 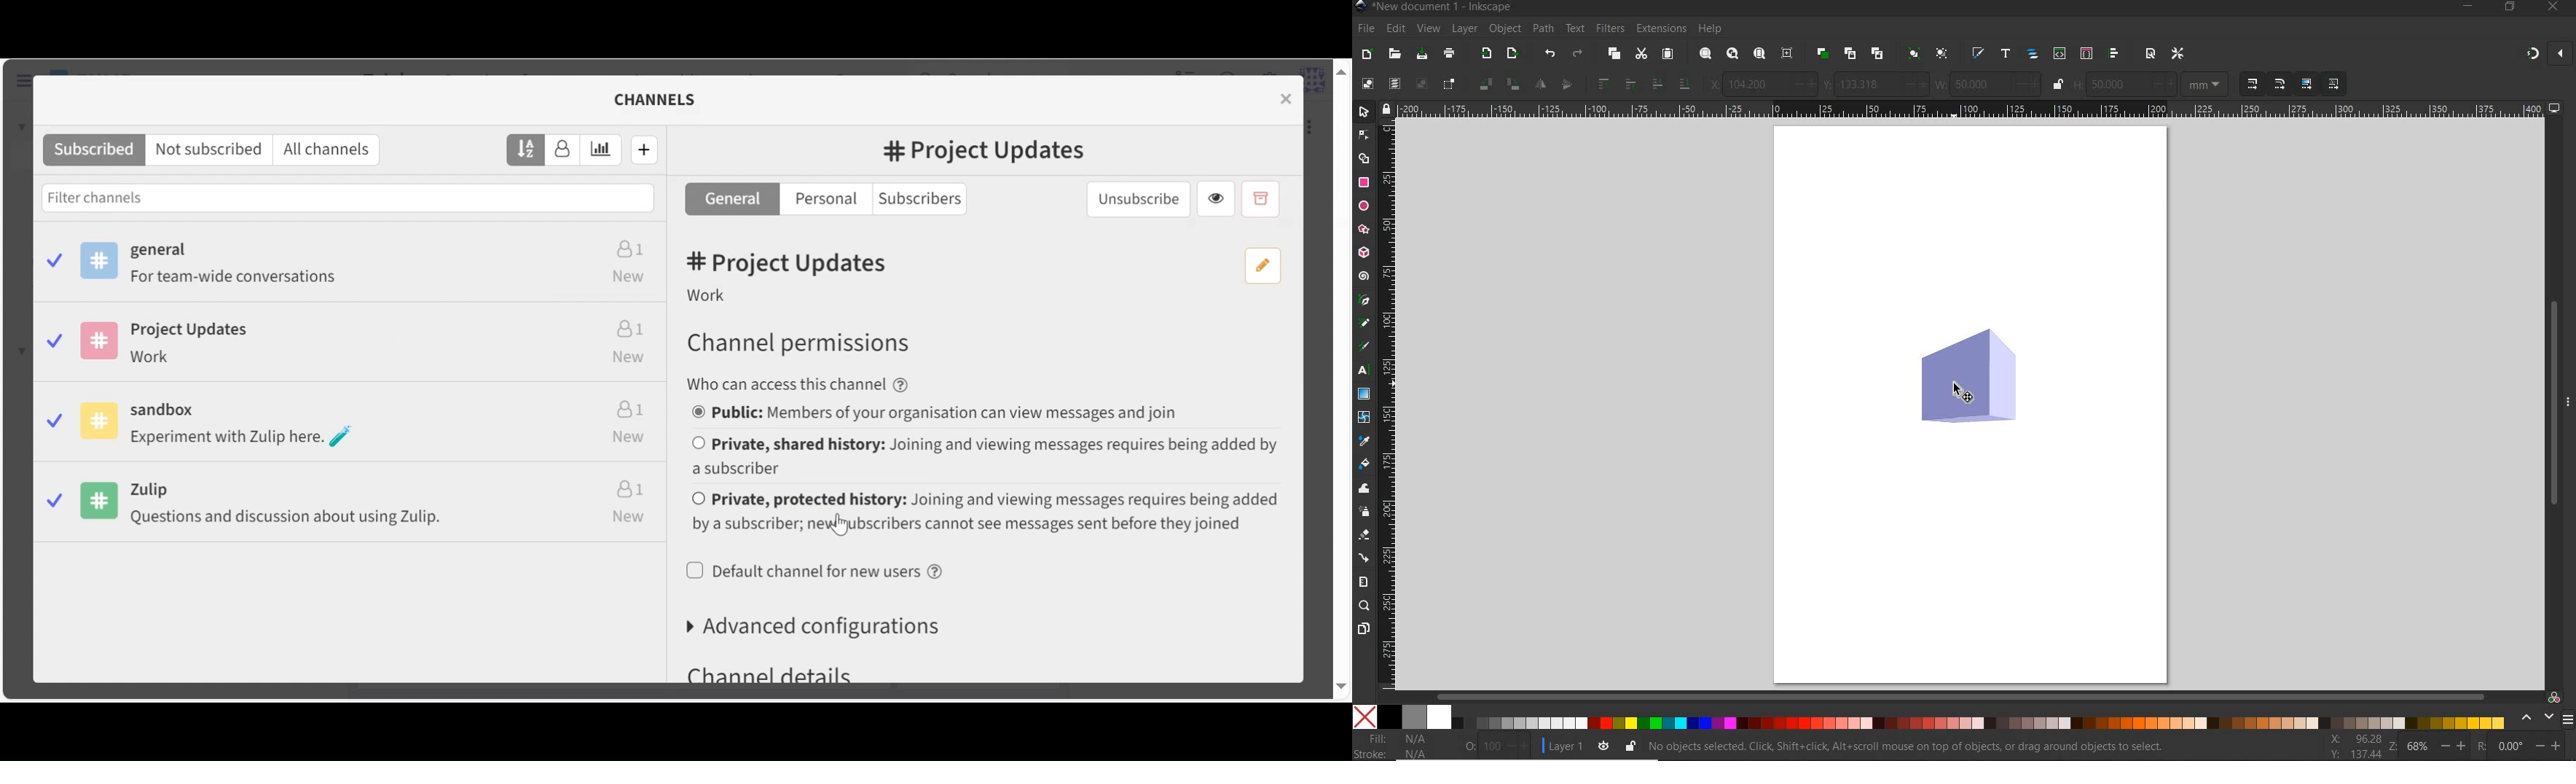 I want to click on Archive Channel, so click(x=1267, y=199).